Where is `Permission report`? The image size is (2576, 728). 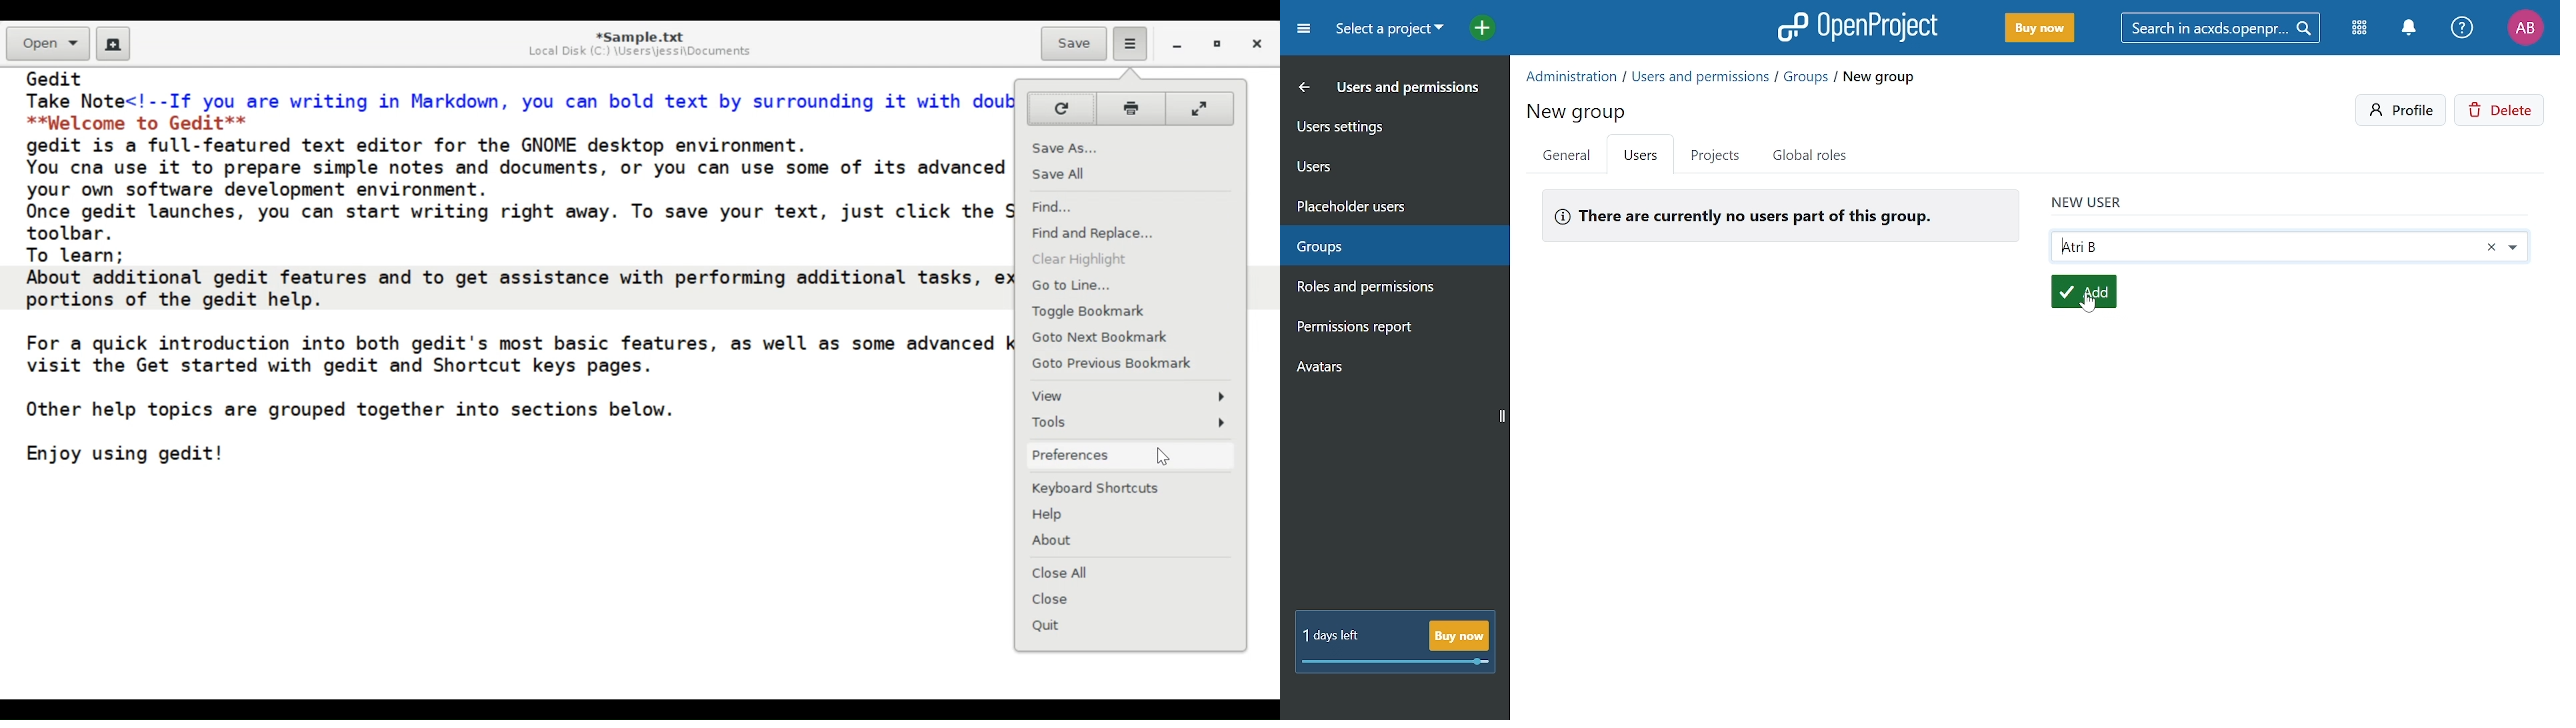
Permission report is located at coordinates (1390, 329).